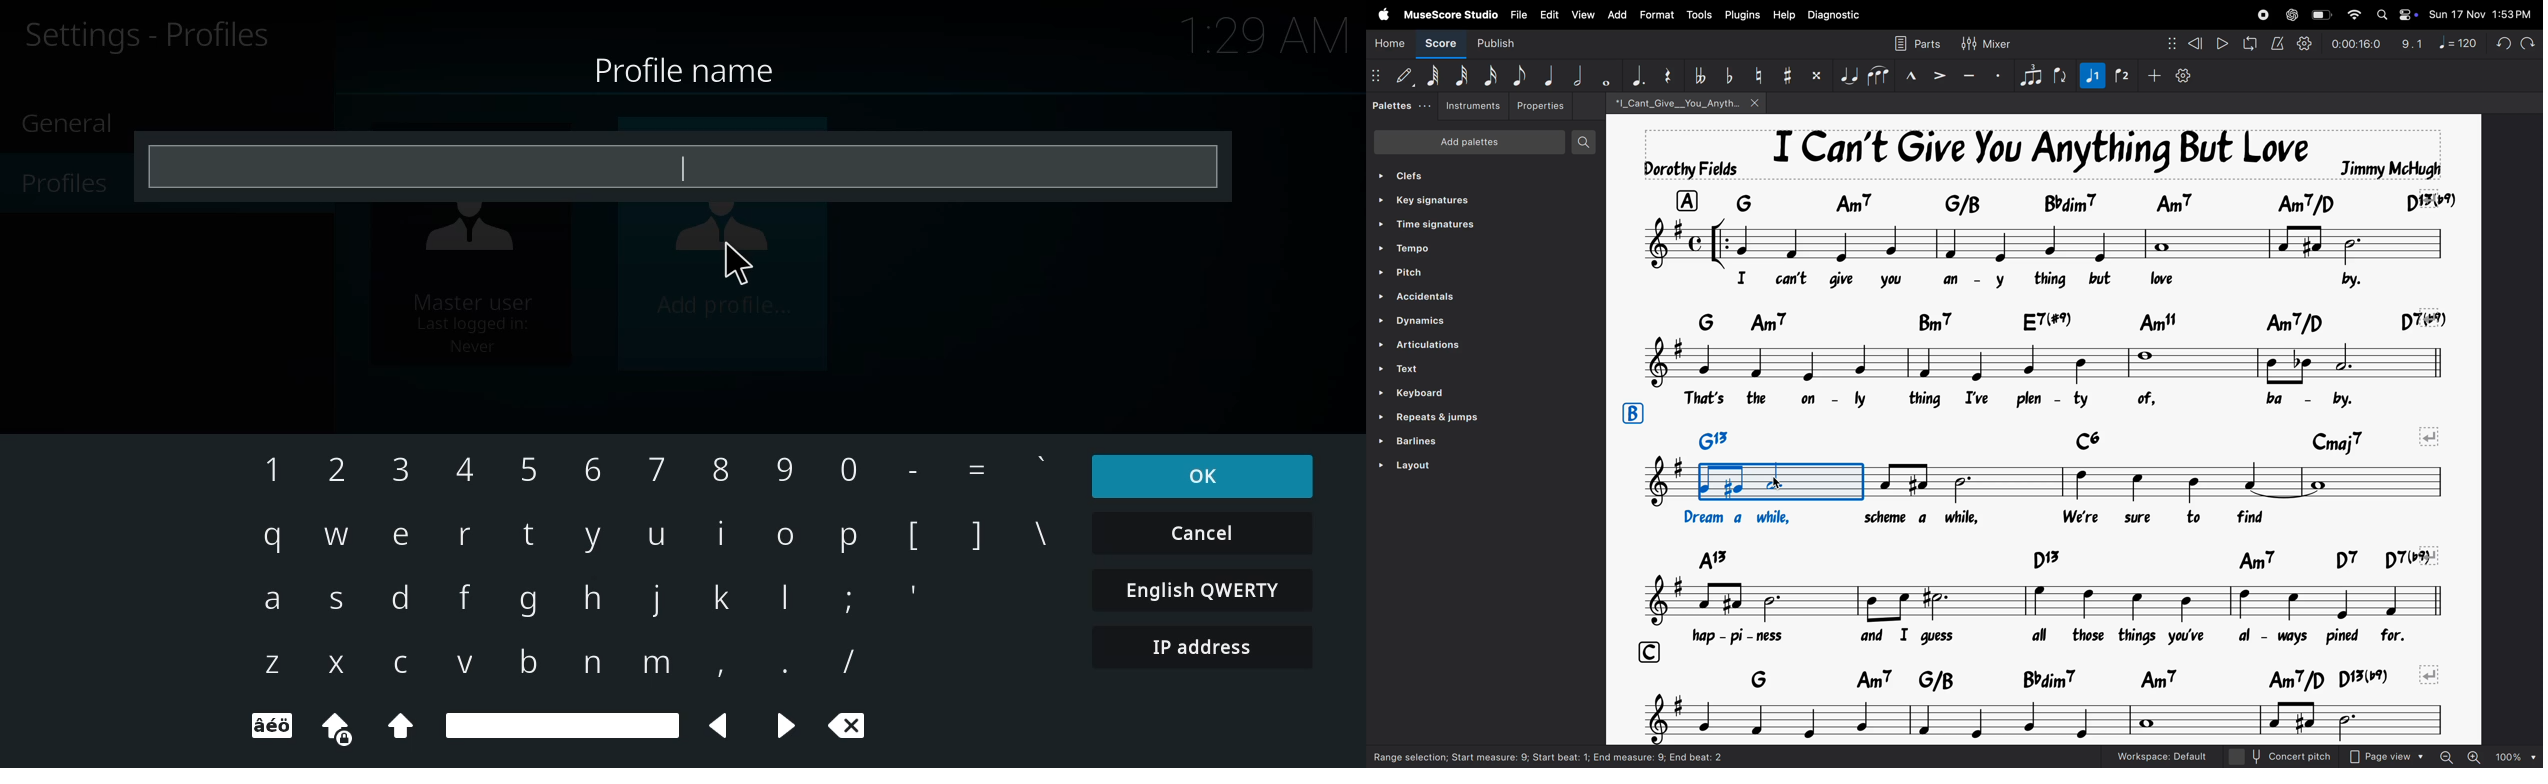 This screenshot has width=2548, height=784. What do you see at coordinates (1204, 588) in the screenshot?
I see `english qwerty` at bounding box center [1204, 588].